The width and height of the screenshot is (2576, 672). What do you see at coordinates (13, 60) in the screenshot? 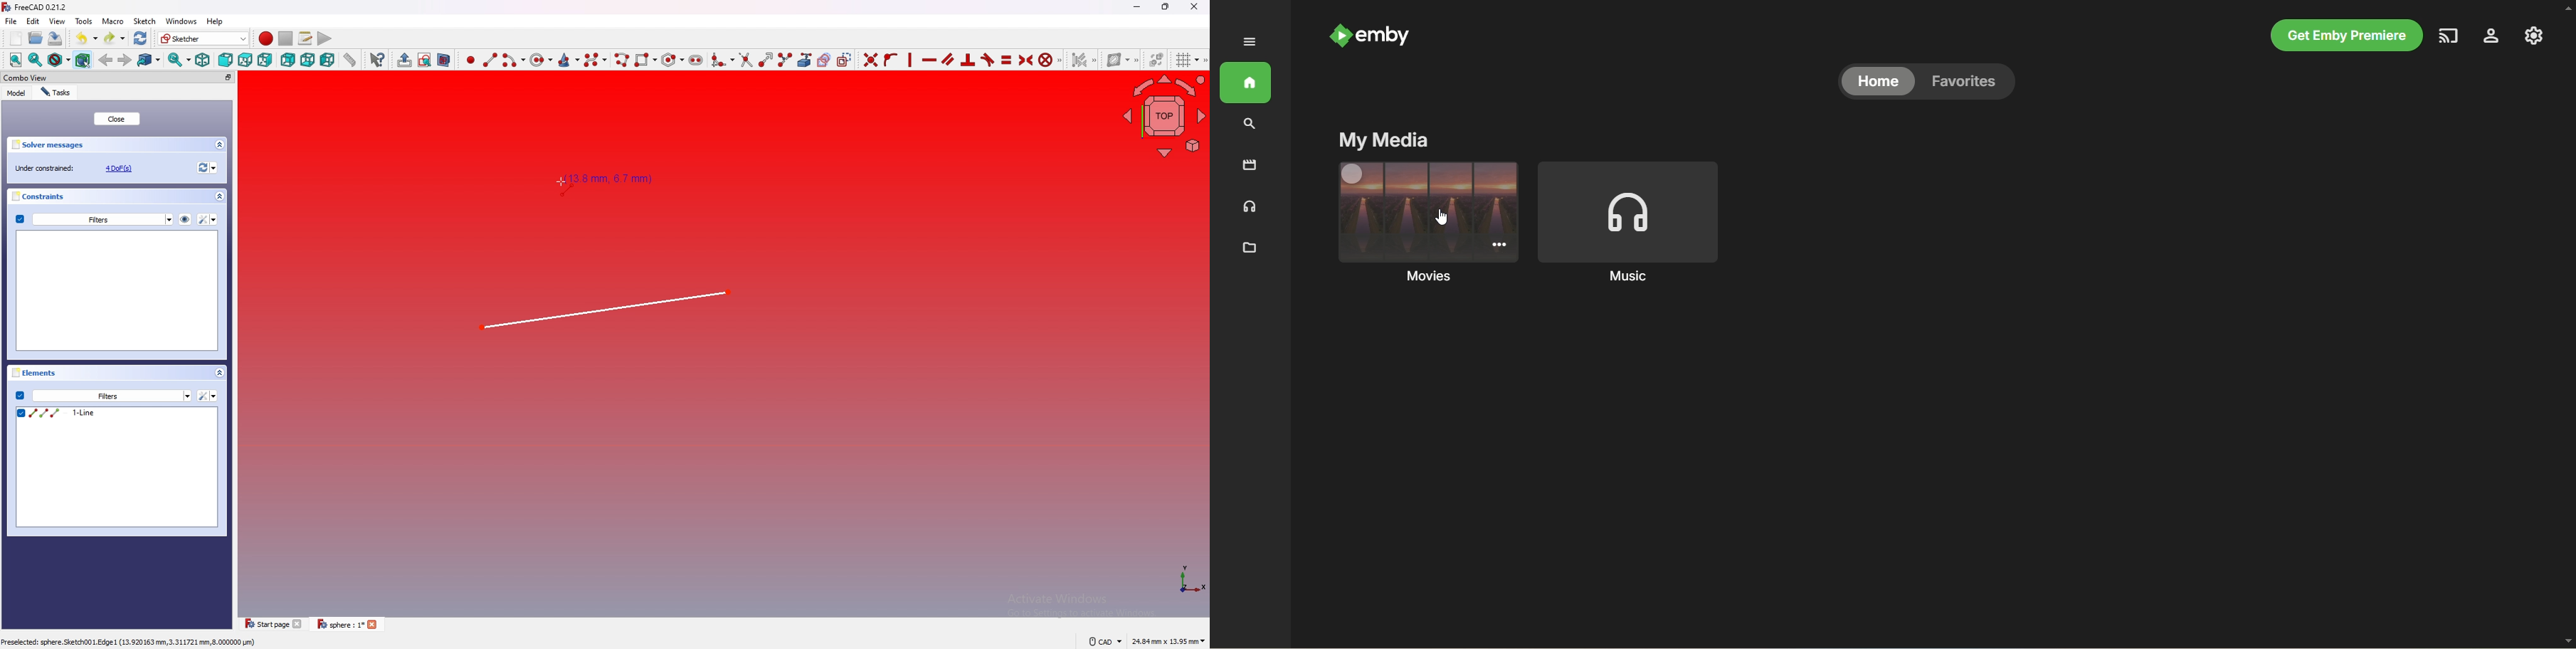
I see `Fit all` at bounding box center [13, 60].